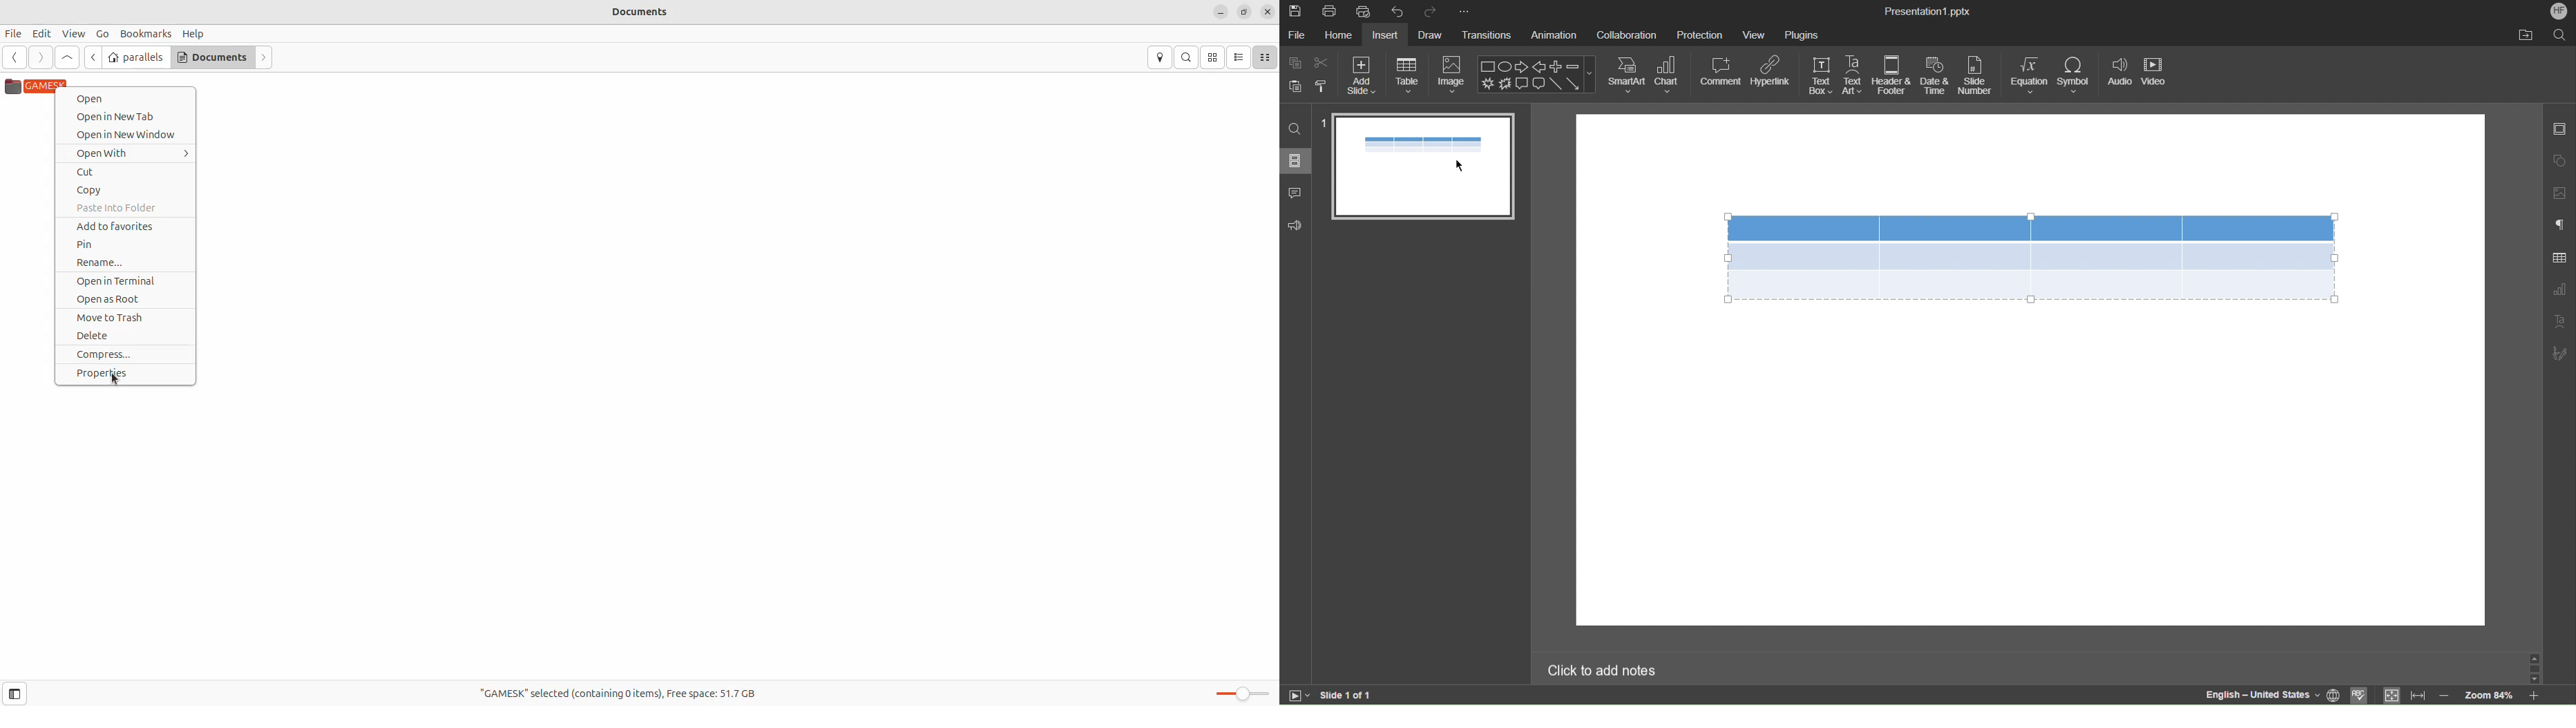 This screenshot has width=2576, height=728. I want to click on Shape Settings, so click(2560, 158).